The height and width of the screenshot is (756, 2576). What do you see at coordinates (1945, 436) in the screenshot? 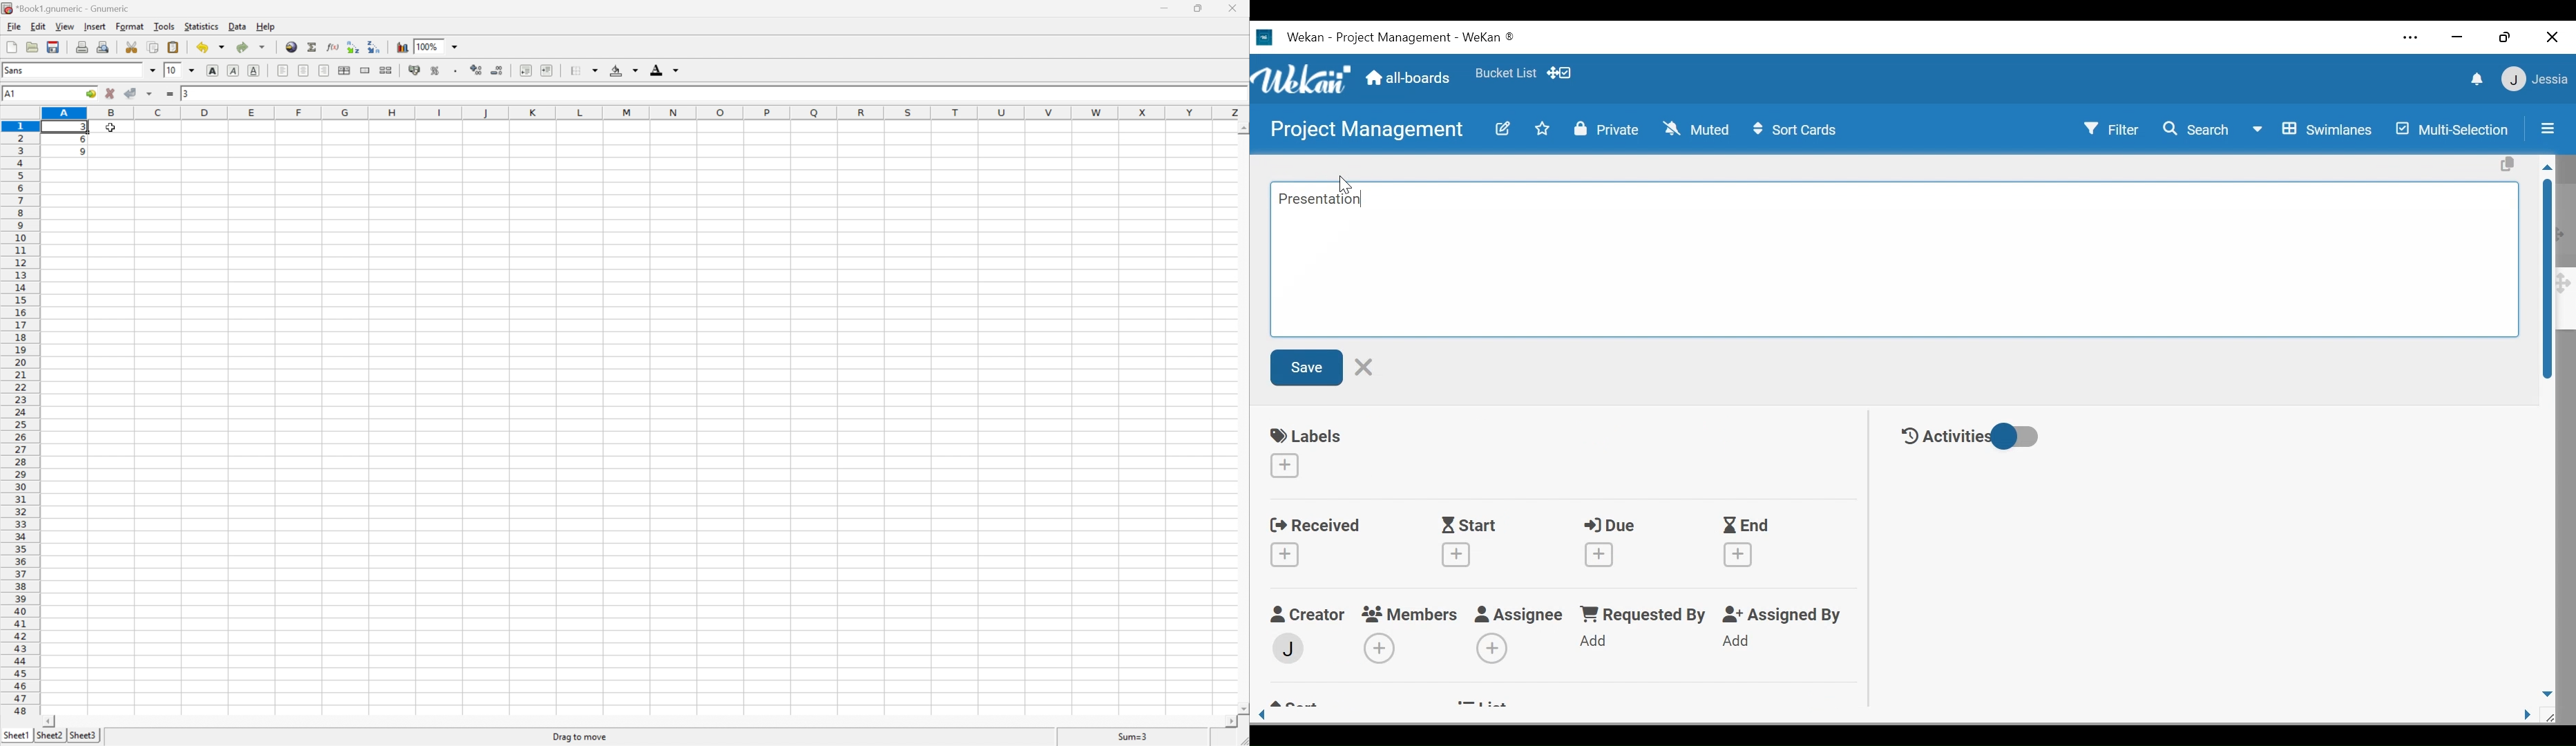
I see `Activities` at bounding box center [1945, 436].